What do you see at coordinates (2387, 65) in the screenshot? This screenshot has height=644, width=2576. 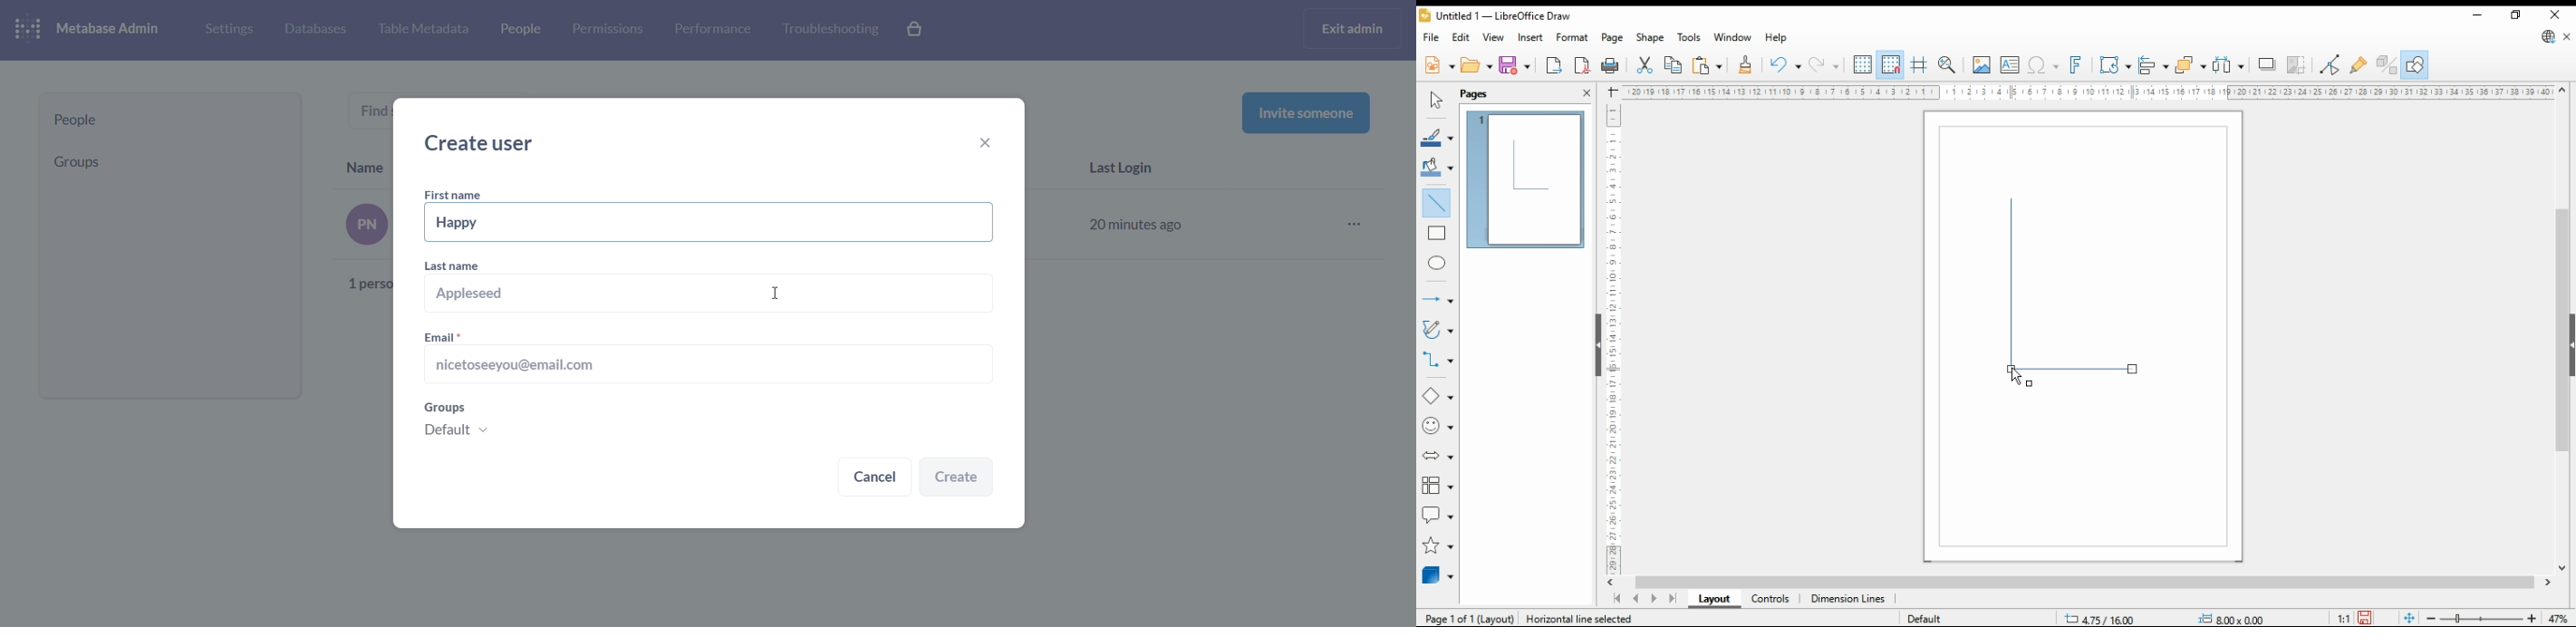 I see `toggle extrusions` at bounding box center [2387, 65].